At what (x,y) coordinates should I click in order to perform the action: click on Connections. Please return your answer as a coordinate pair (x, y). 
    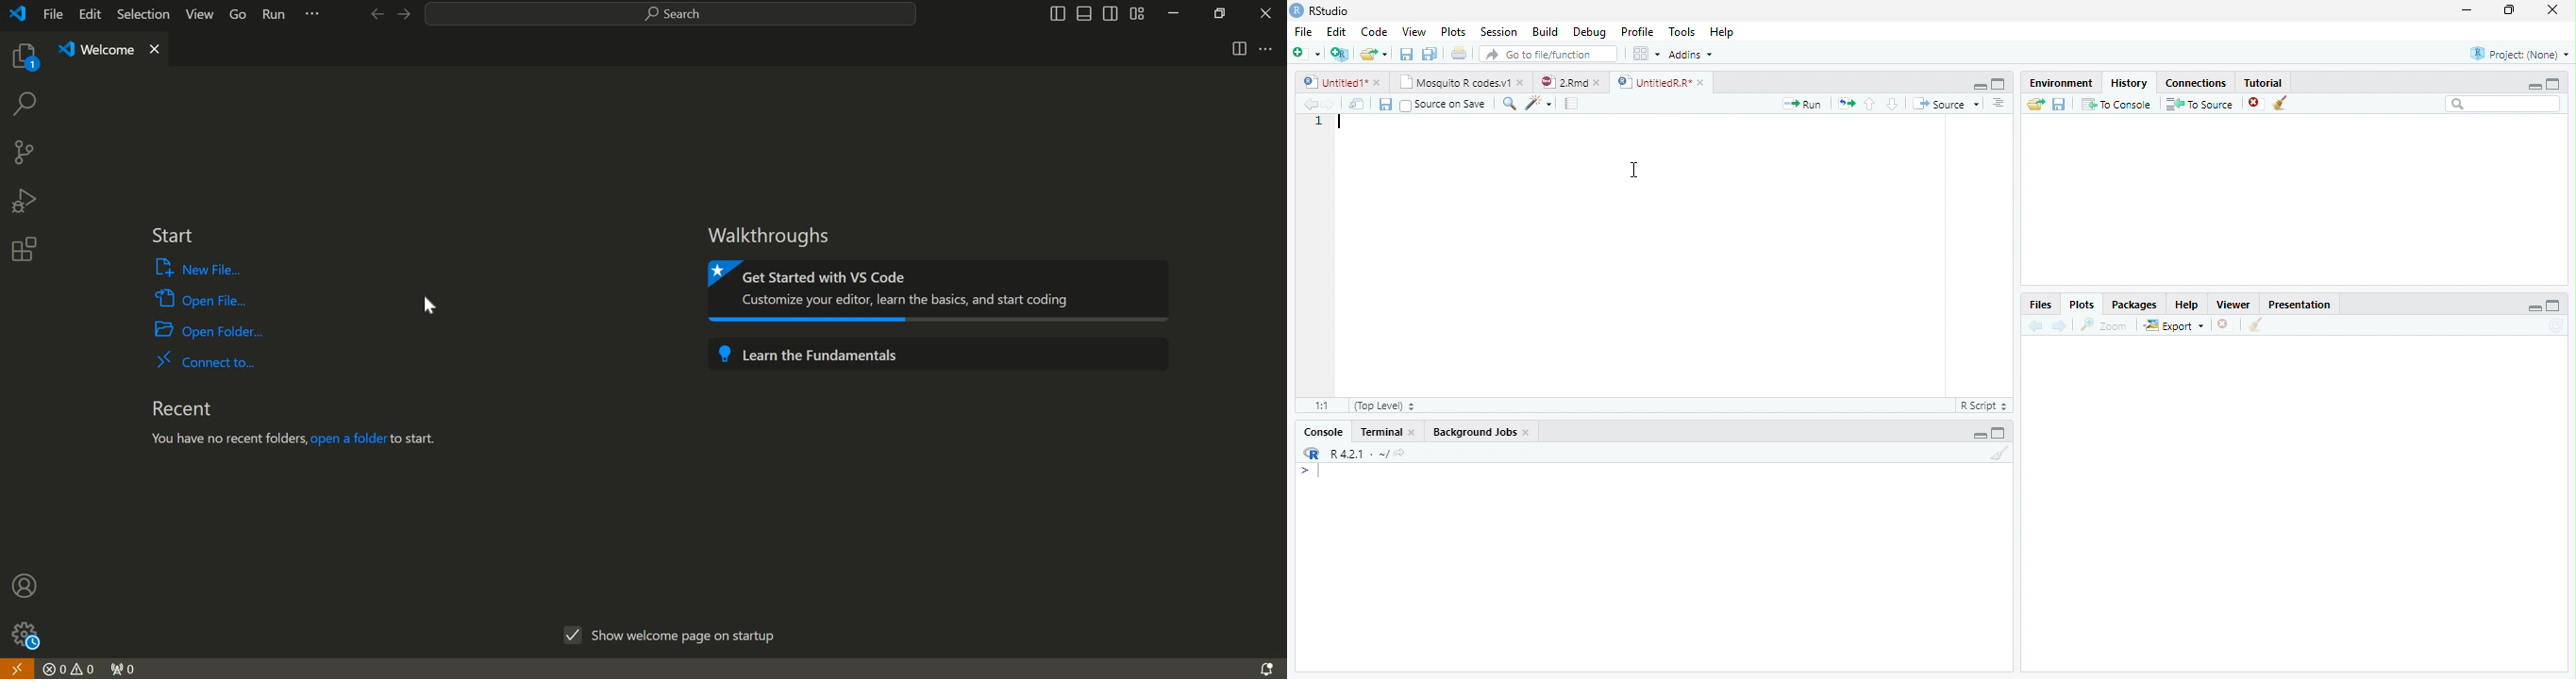
    Looking at the image, I should click on (2197, 84).